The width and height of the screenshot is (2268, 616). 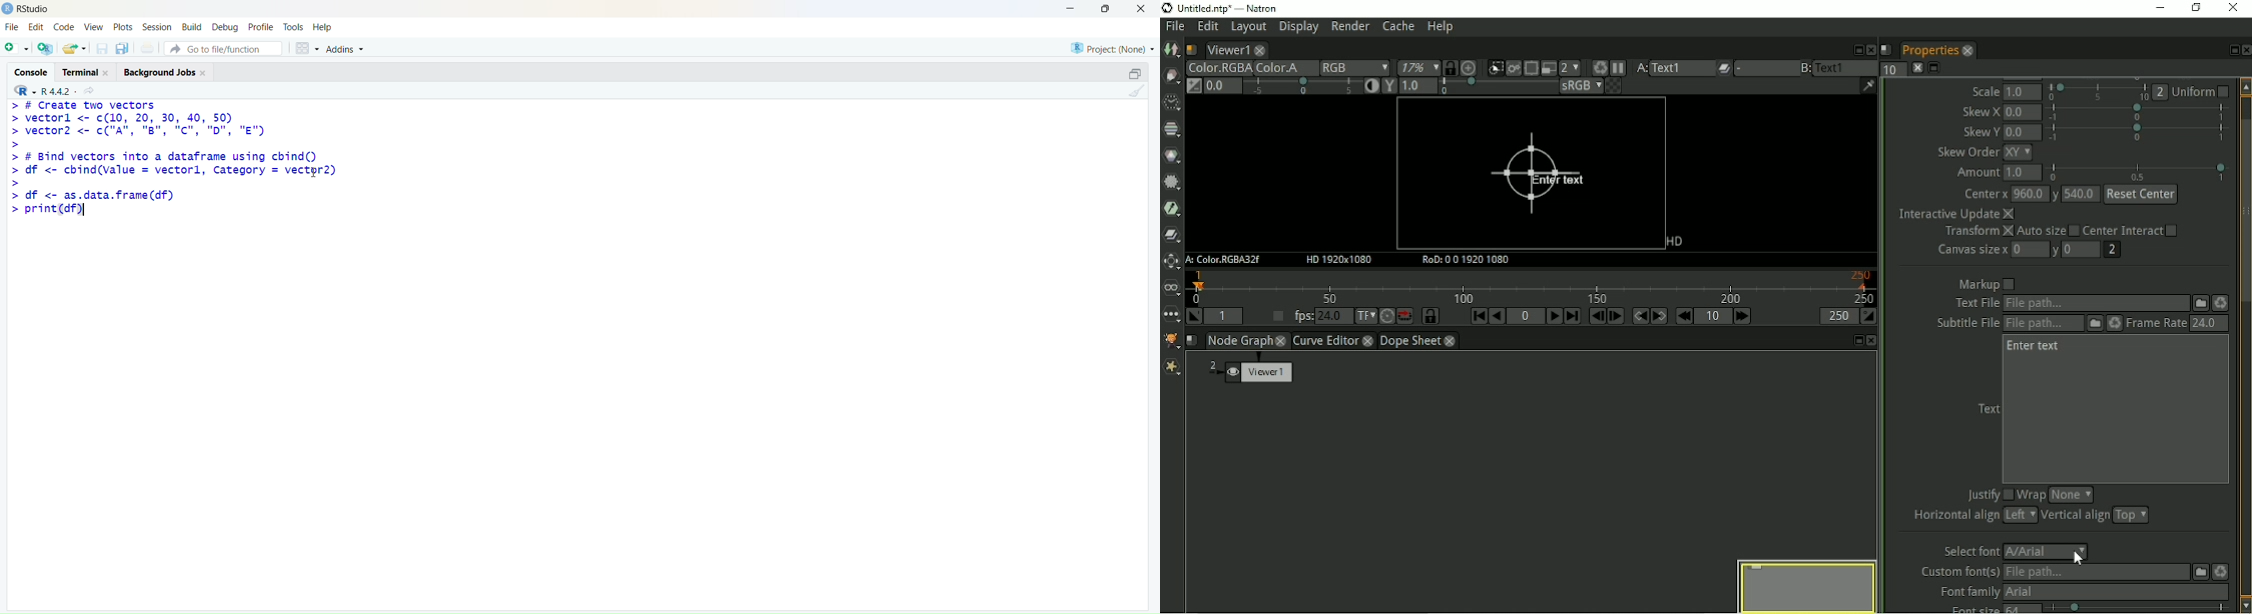 I want to click on Close, so click(x=1142, y=10).